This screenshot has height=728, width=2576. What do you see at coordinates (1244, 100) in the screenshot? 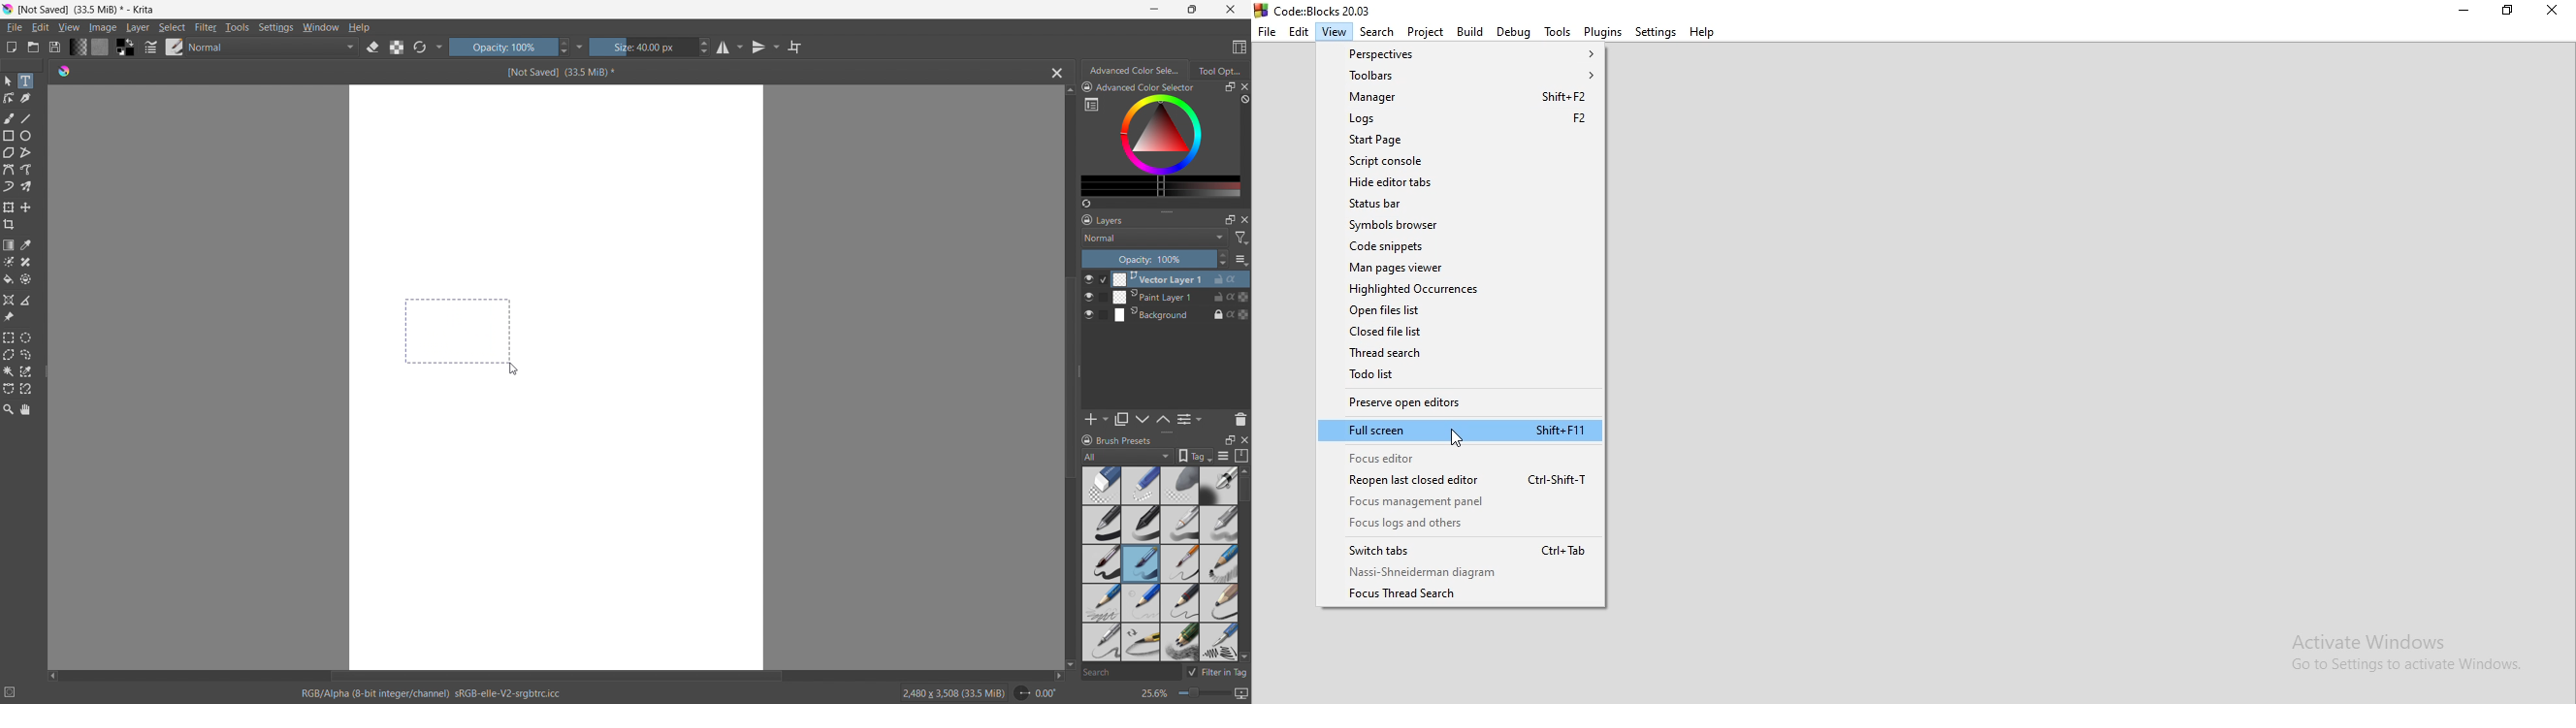
I see `clear all color history` at bounding box center [1244, 100].